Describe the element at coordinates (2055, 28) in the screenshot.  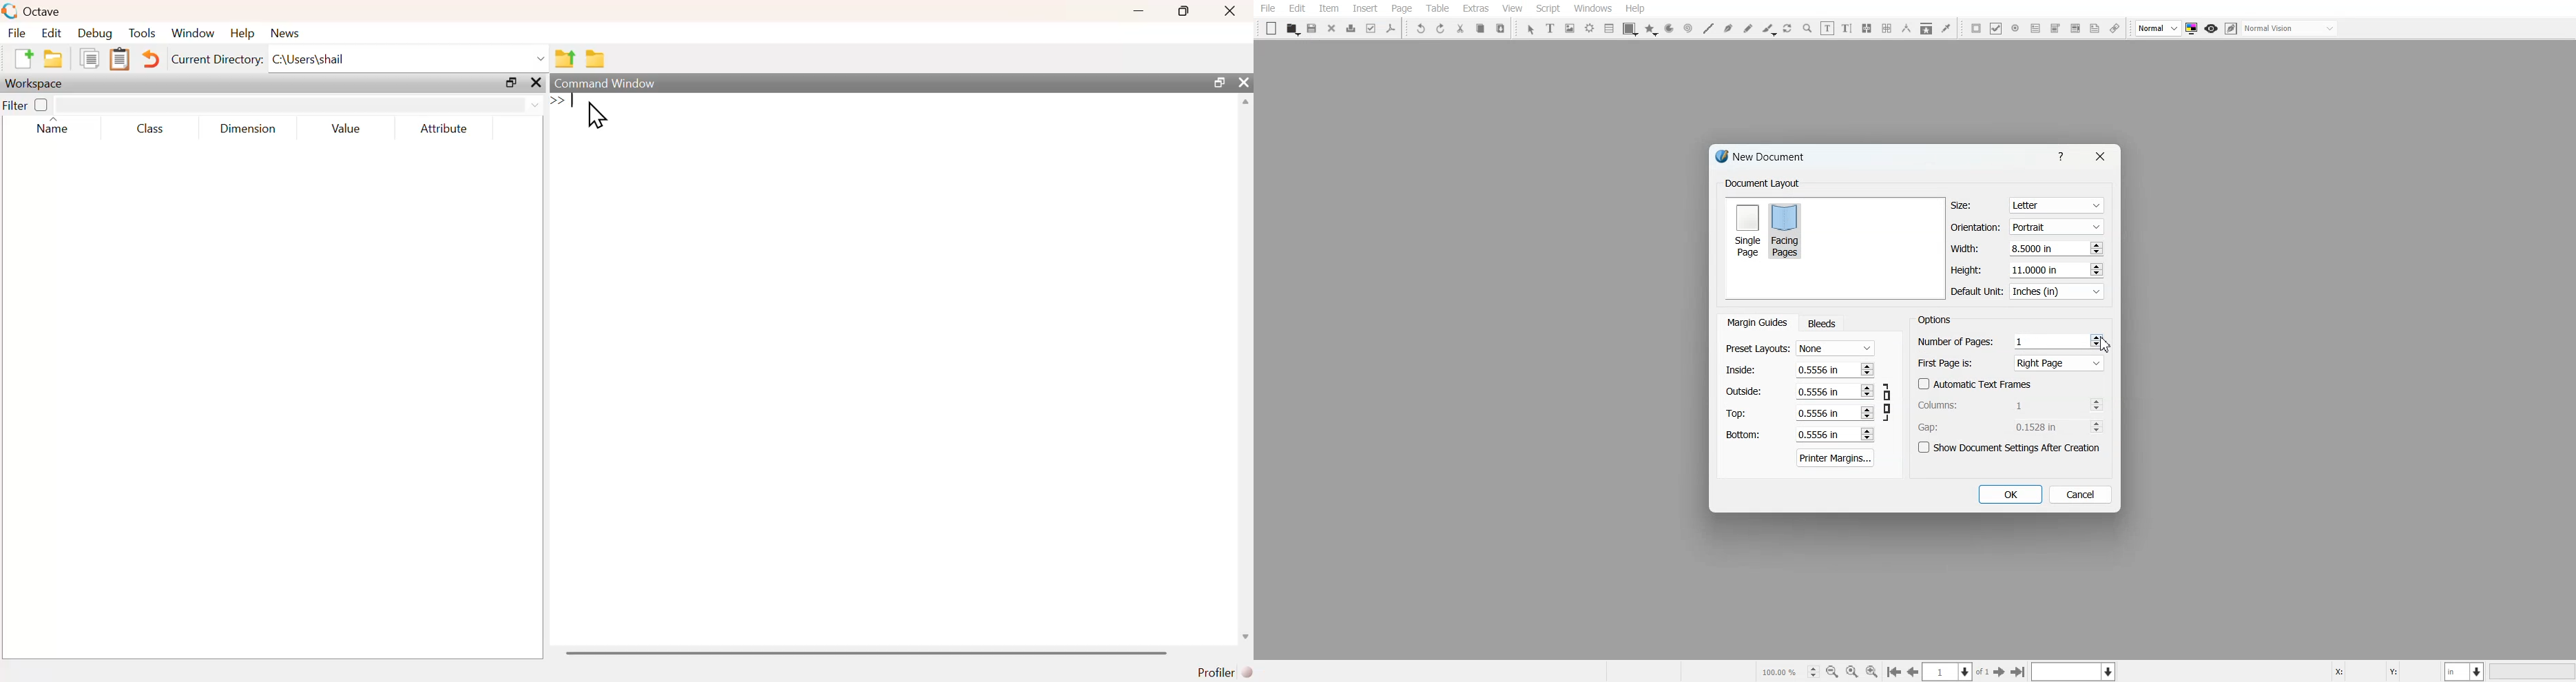
I see `PDF Combo Box` at that location.